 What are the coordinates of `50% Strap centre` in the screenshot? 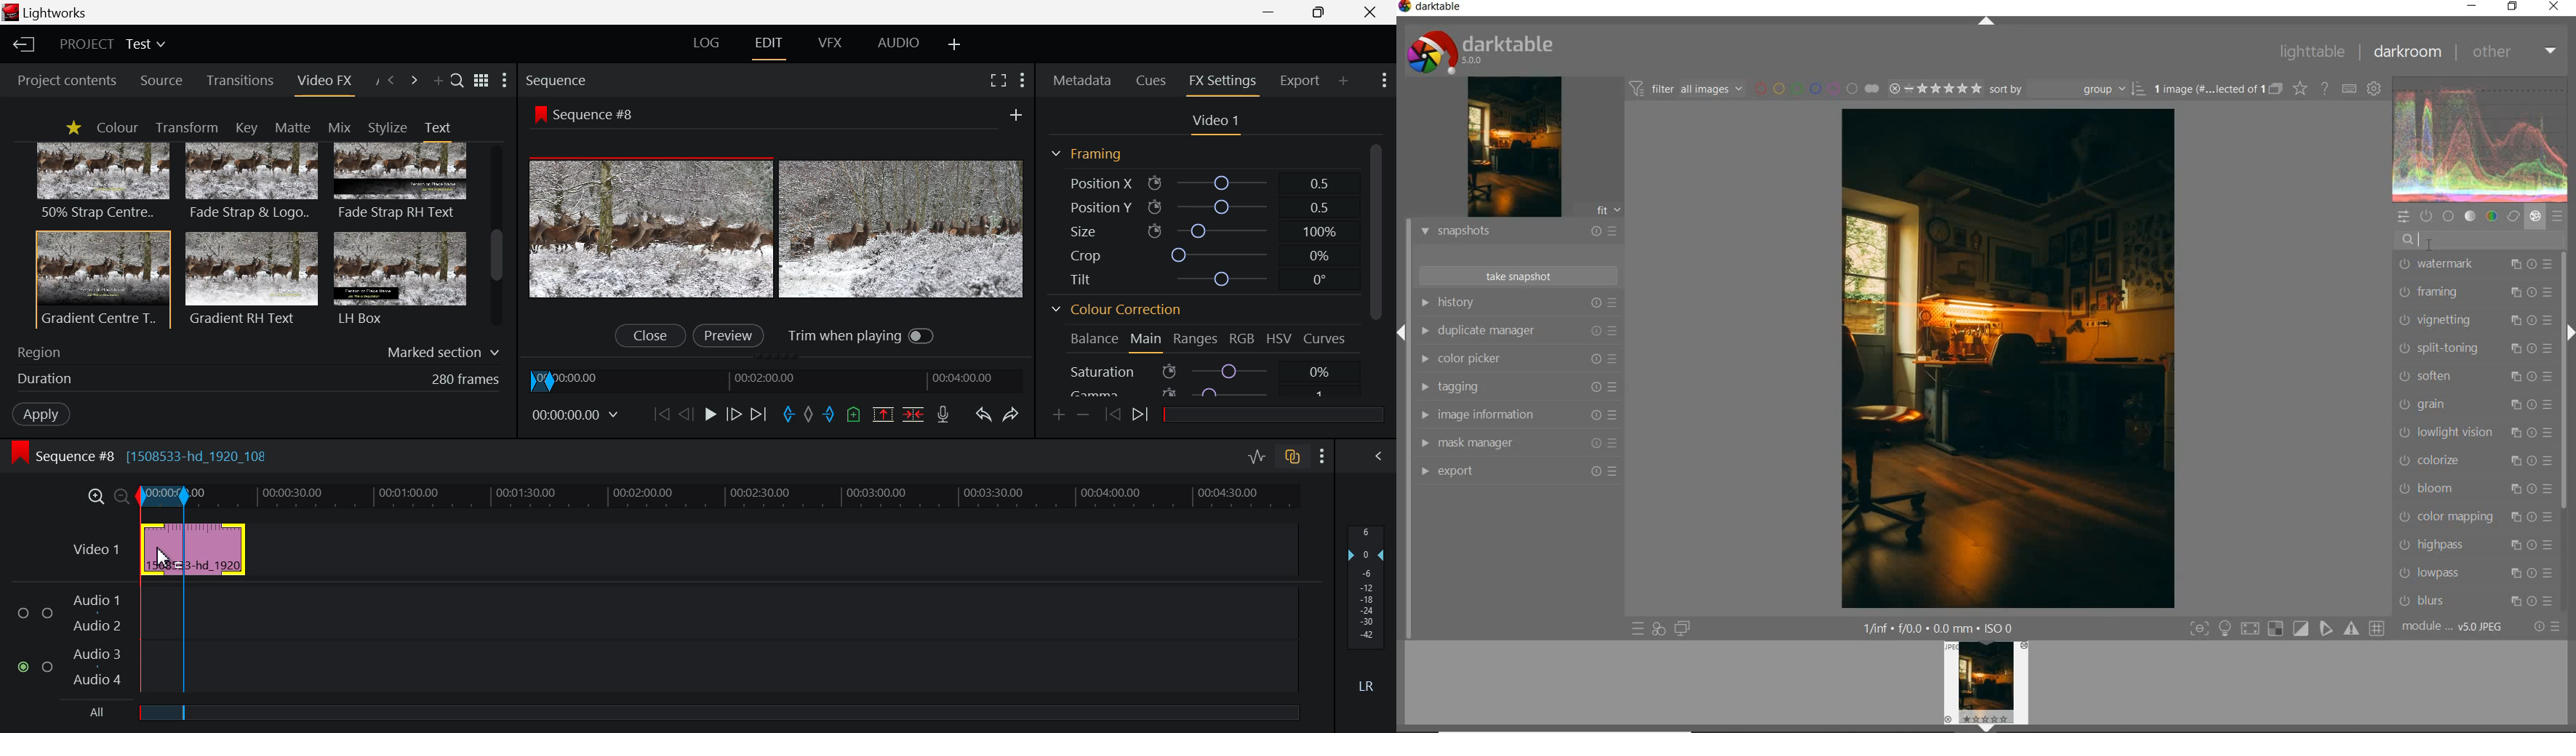 It's located at (104, 180).